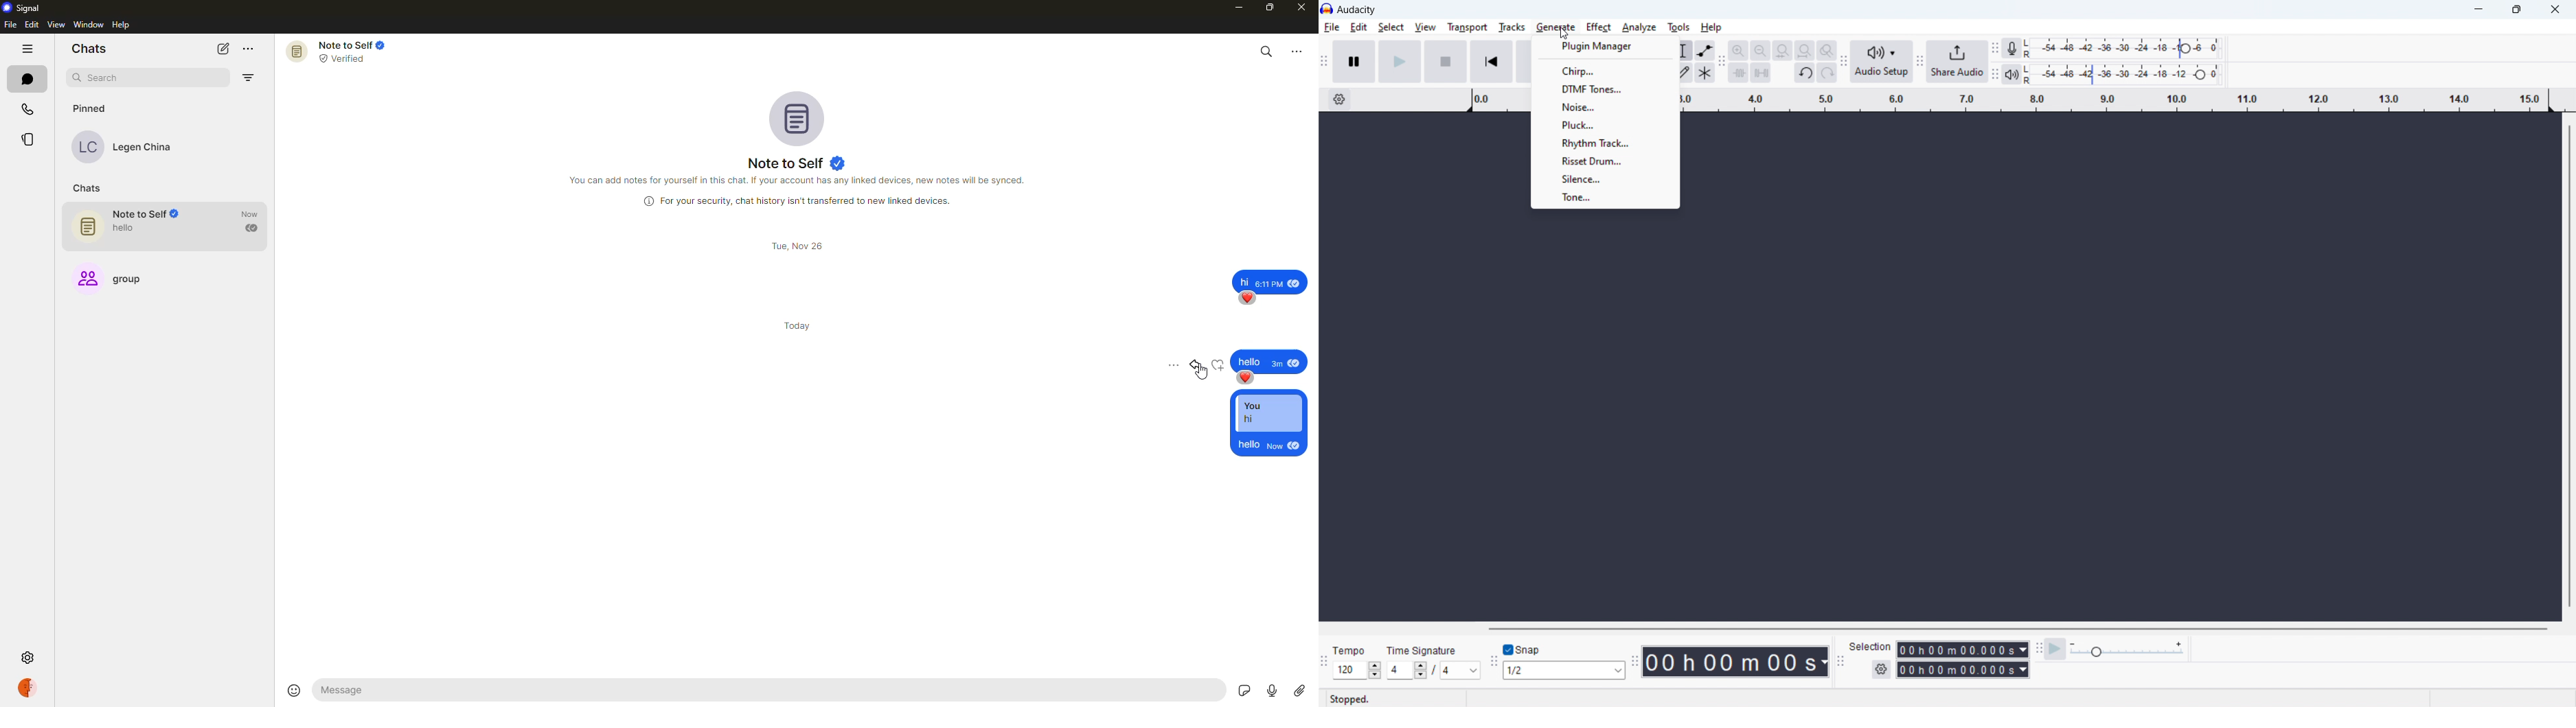 This screenshot has height=728, width=2576. Describe the element at coordinates (797, 161) in the screenshot. I see `note to self` at that location.